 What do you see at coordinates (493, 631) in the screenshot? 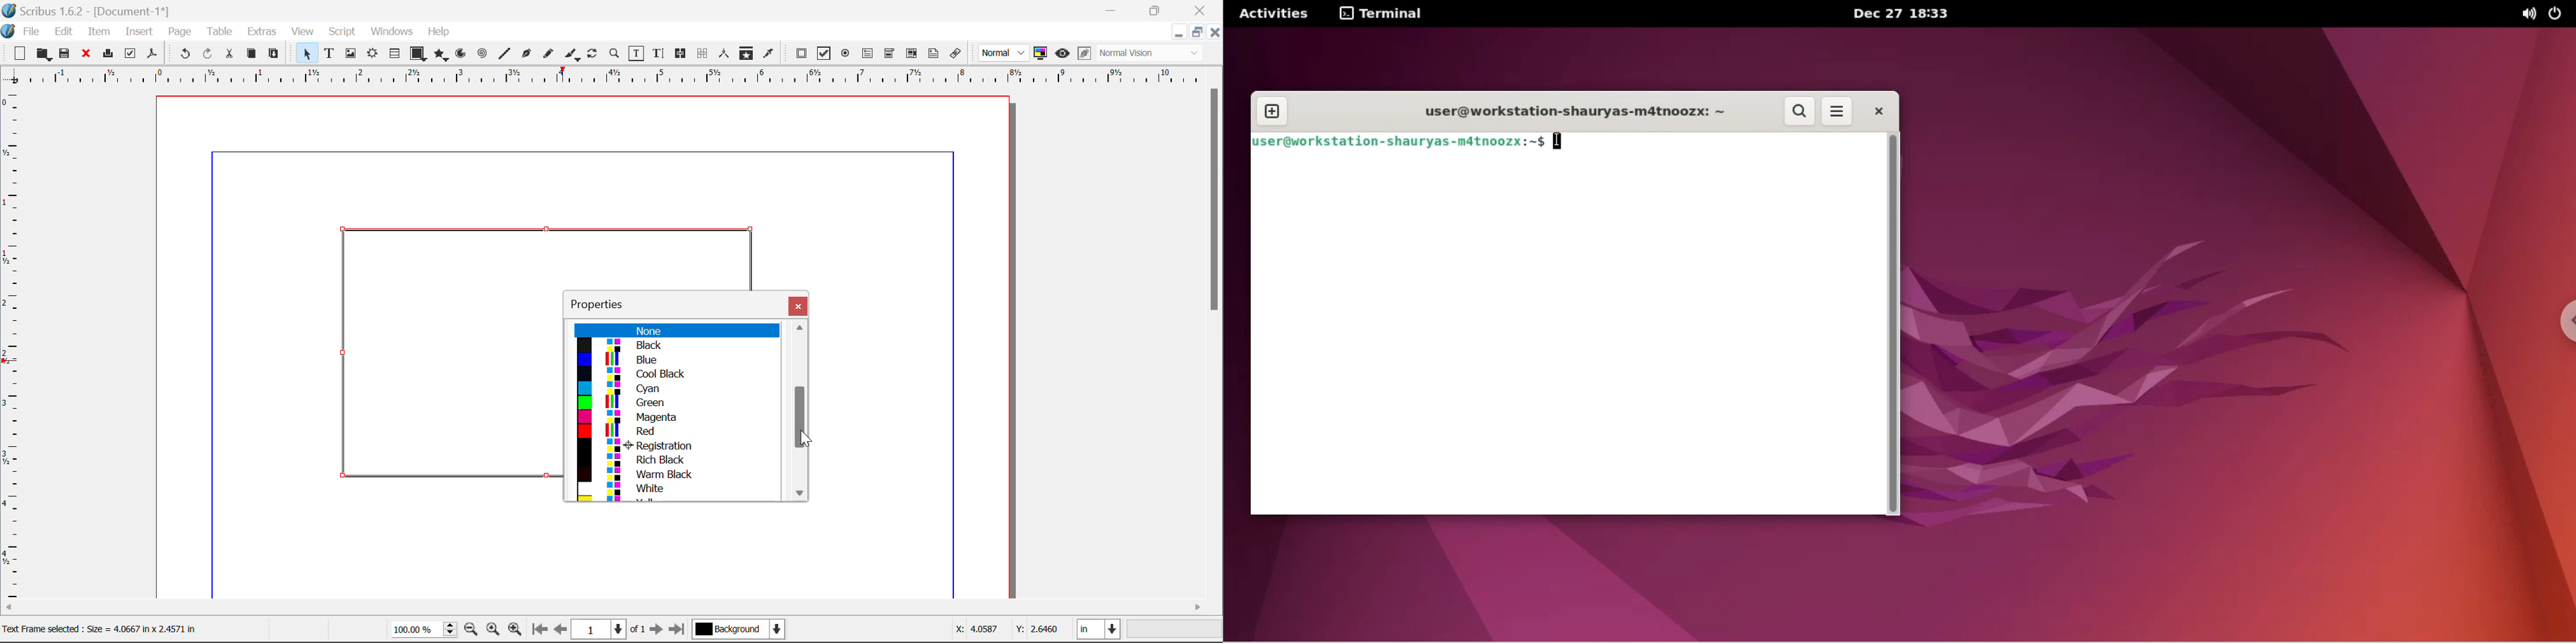
I see `Zoom to 100%` at bounding box center [493, 631].